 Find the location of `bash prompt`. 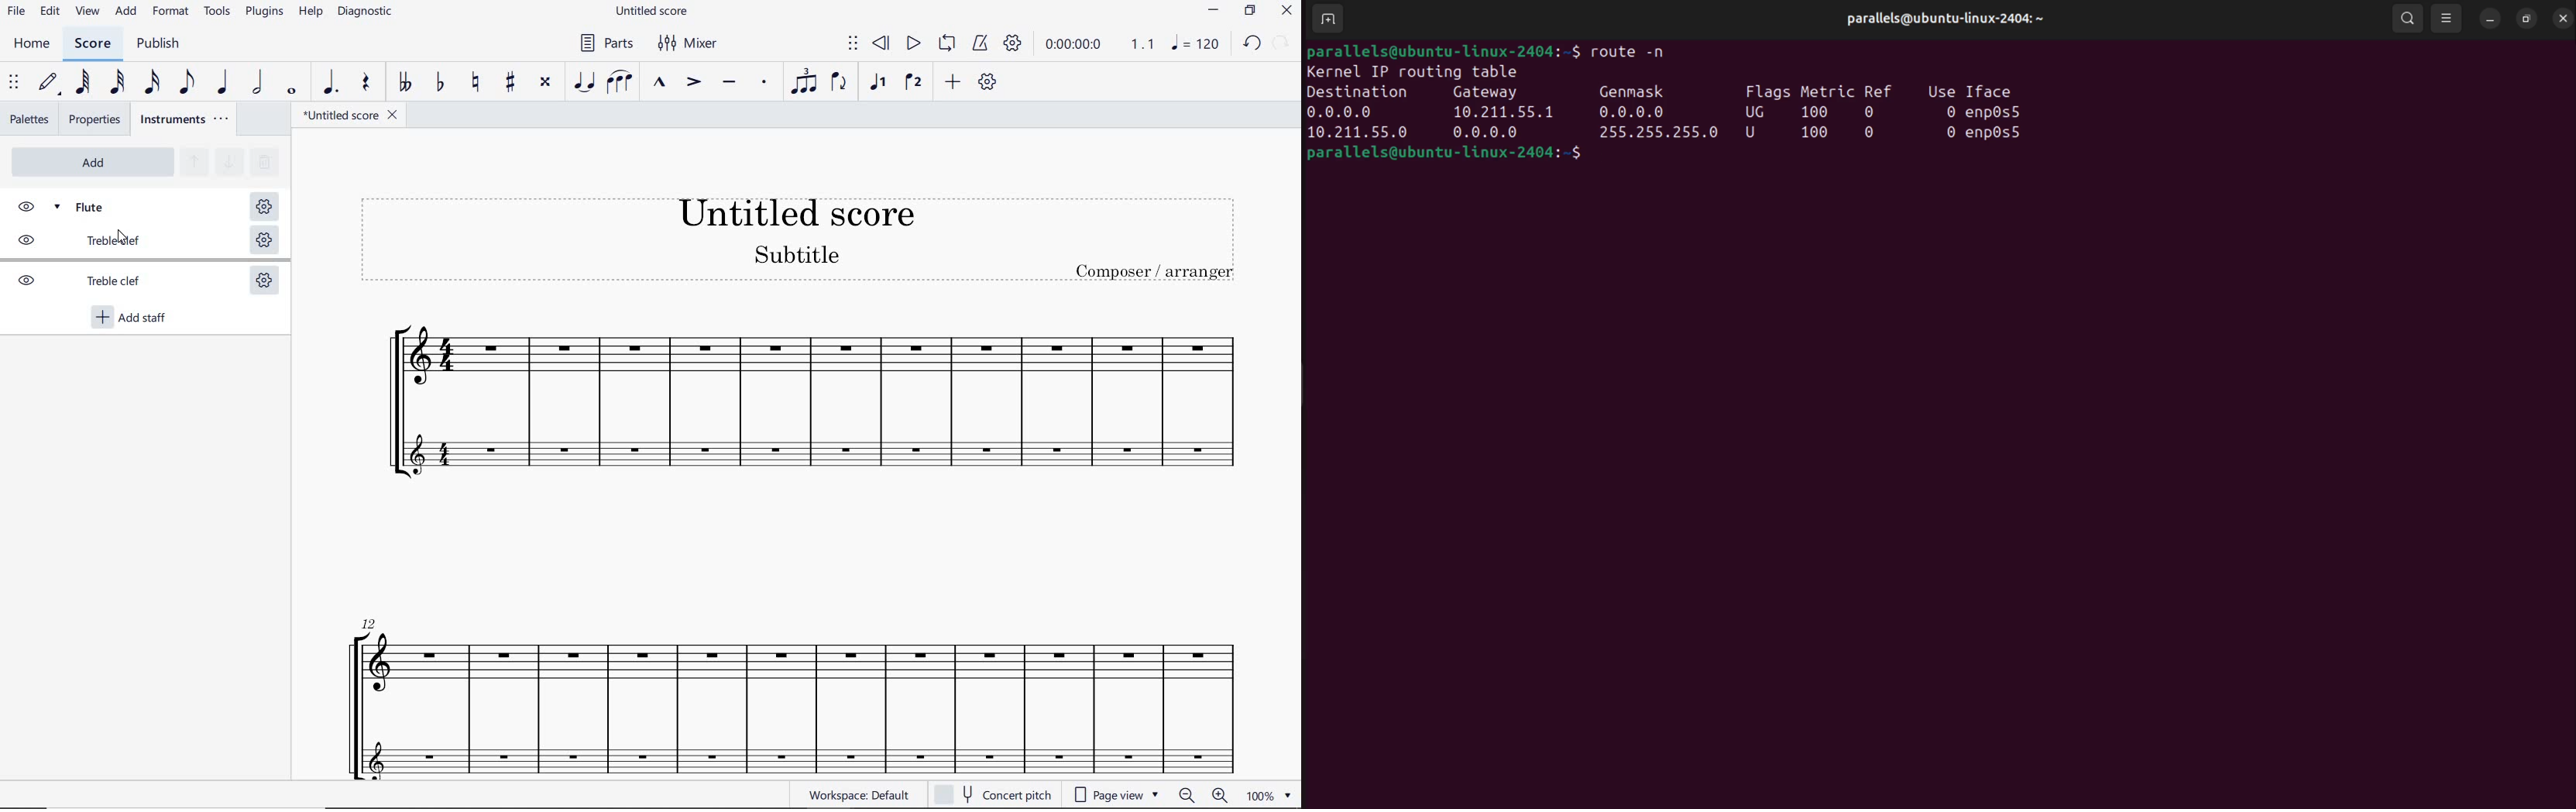

bash prompt is located at coordinates (1450, 156).